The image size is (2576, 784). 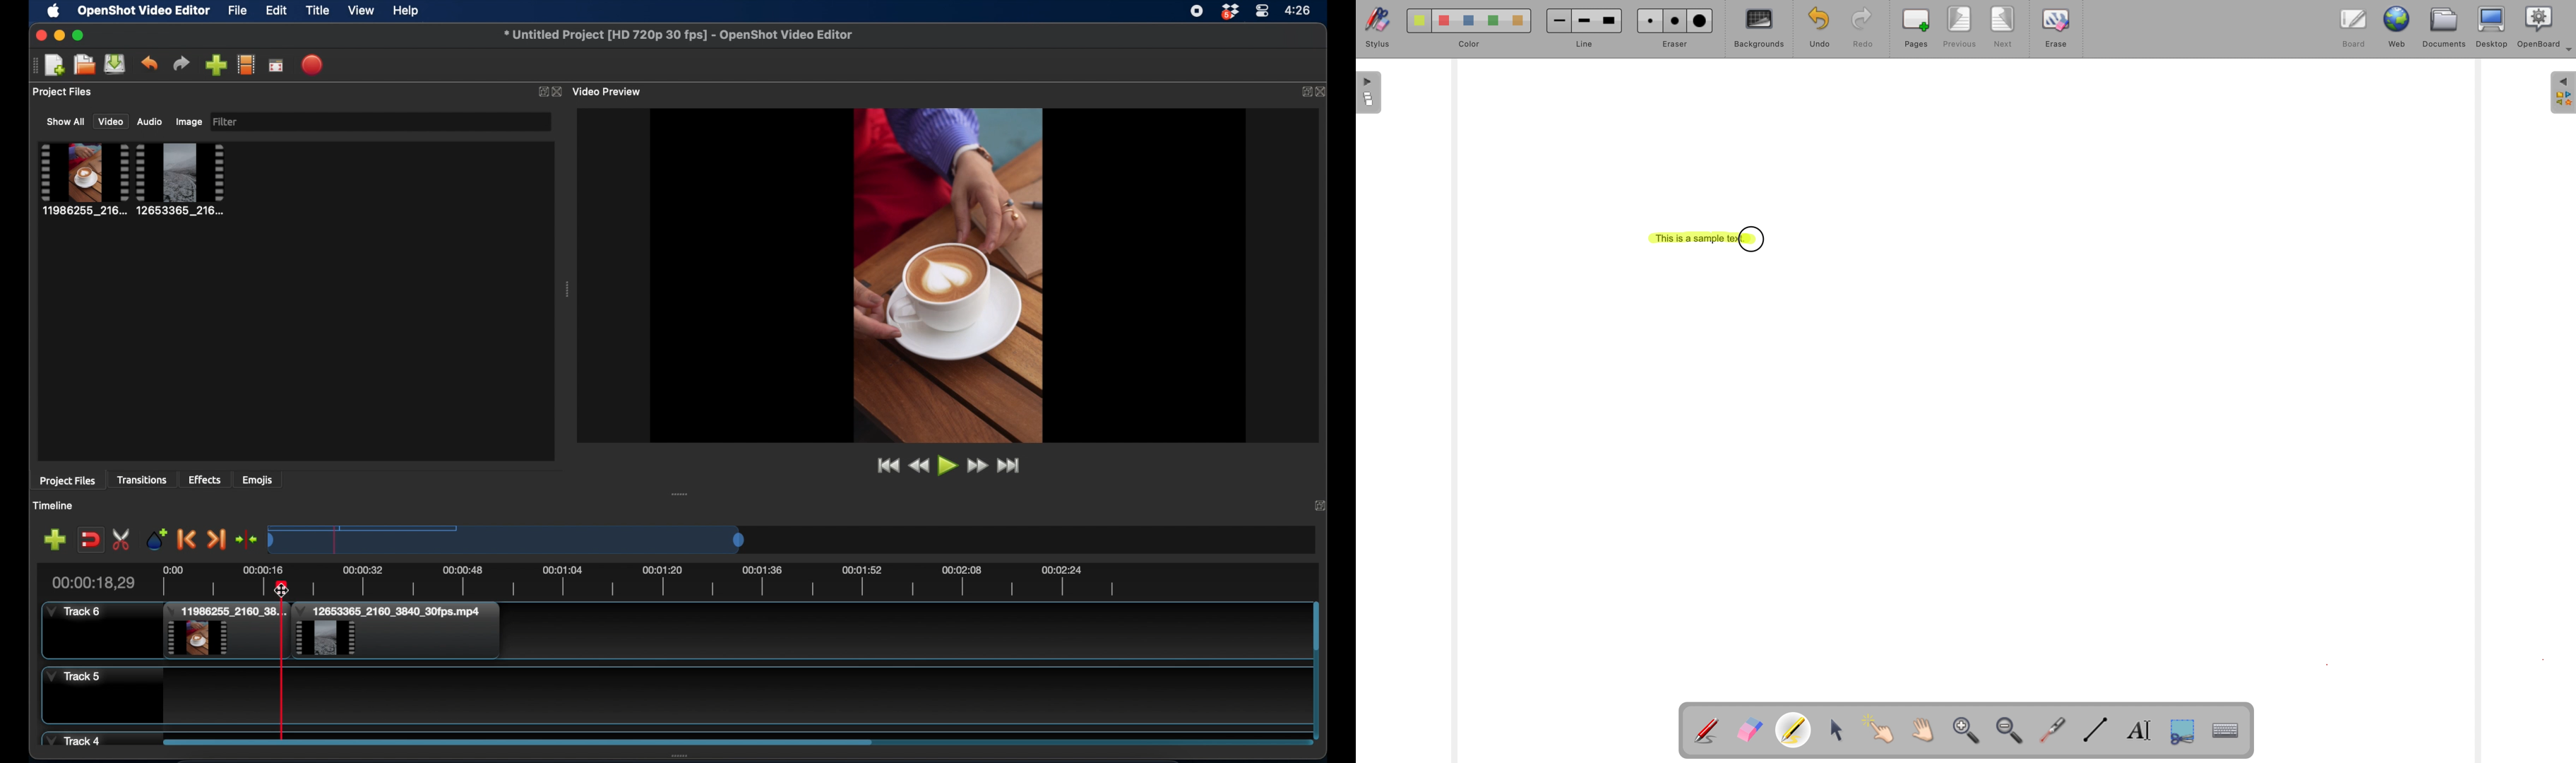 What do you see at coordinates (699, 579) in the screenshot?
I see `timeline` at bounding box center [699, 579].